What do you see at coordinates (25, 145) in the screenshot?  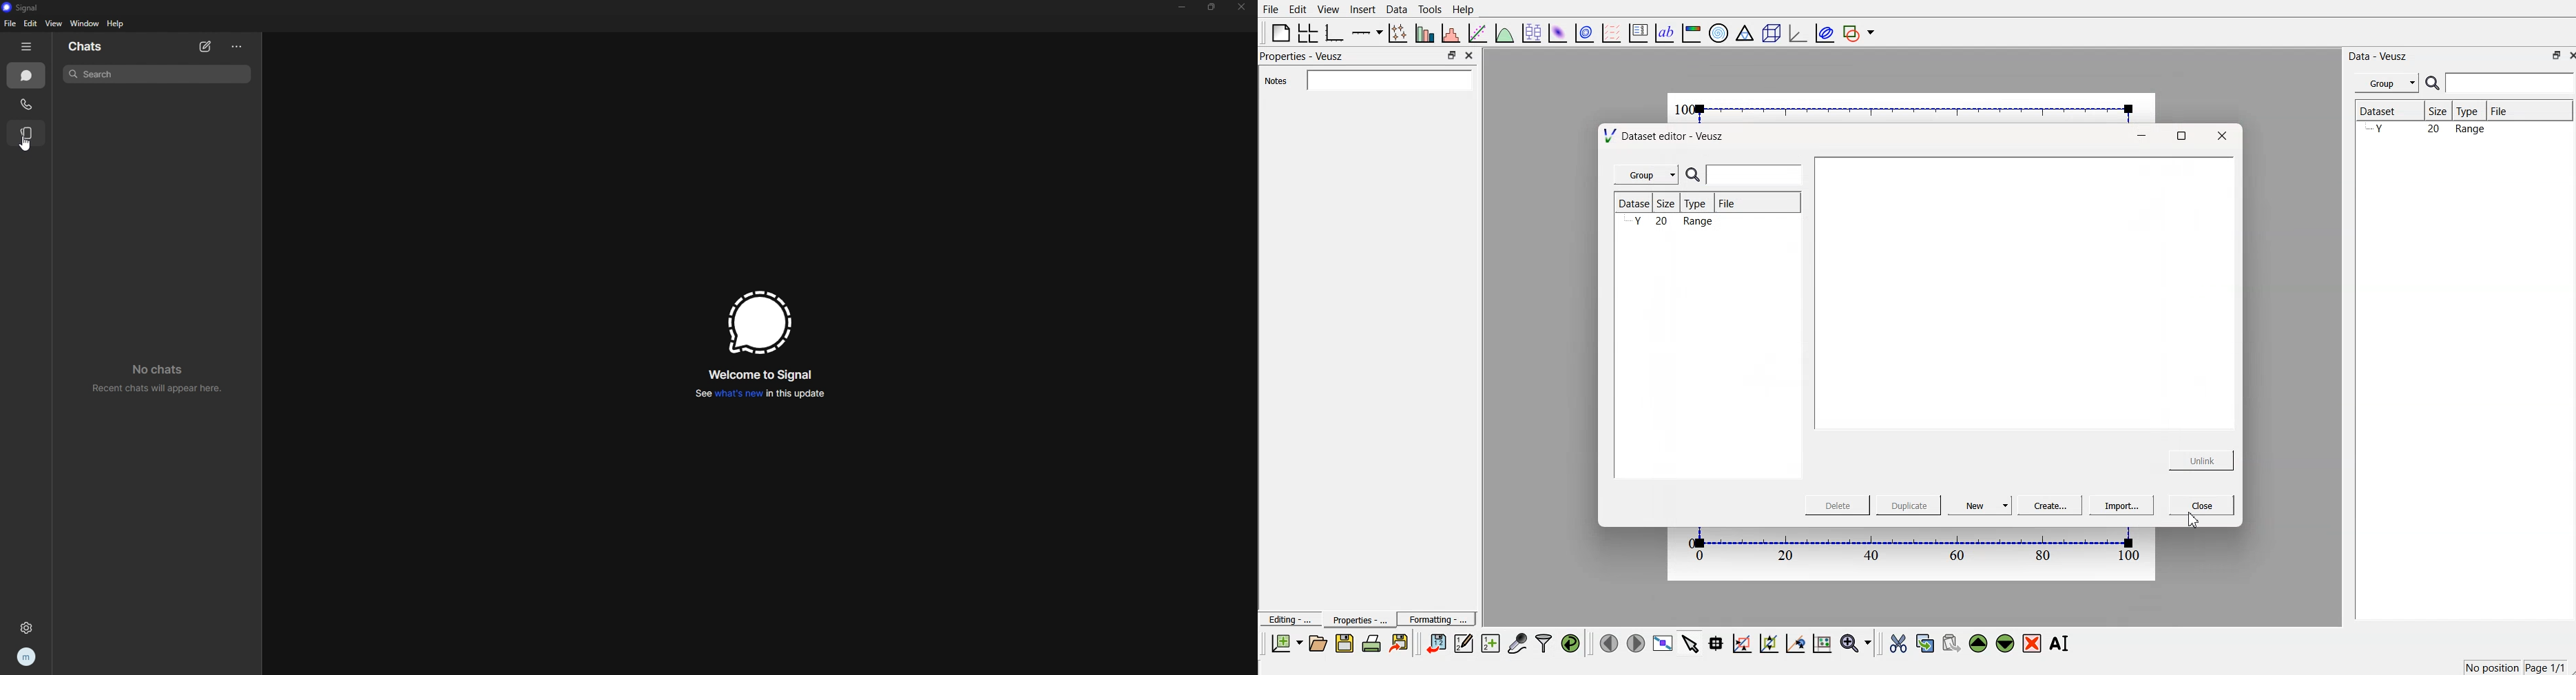 I see `cursor` at bounding box center [25, 145].